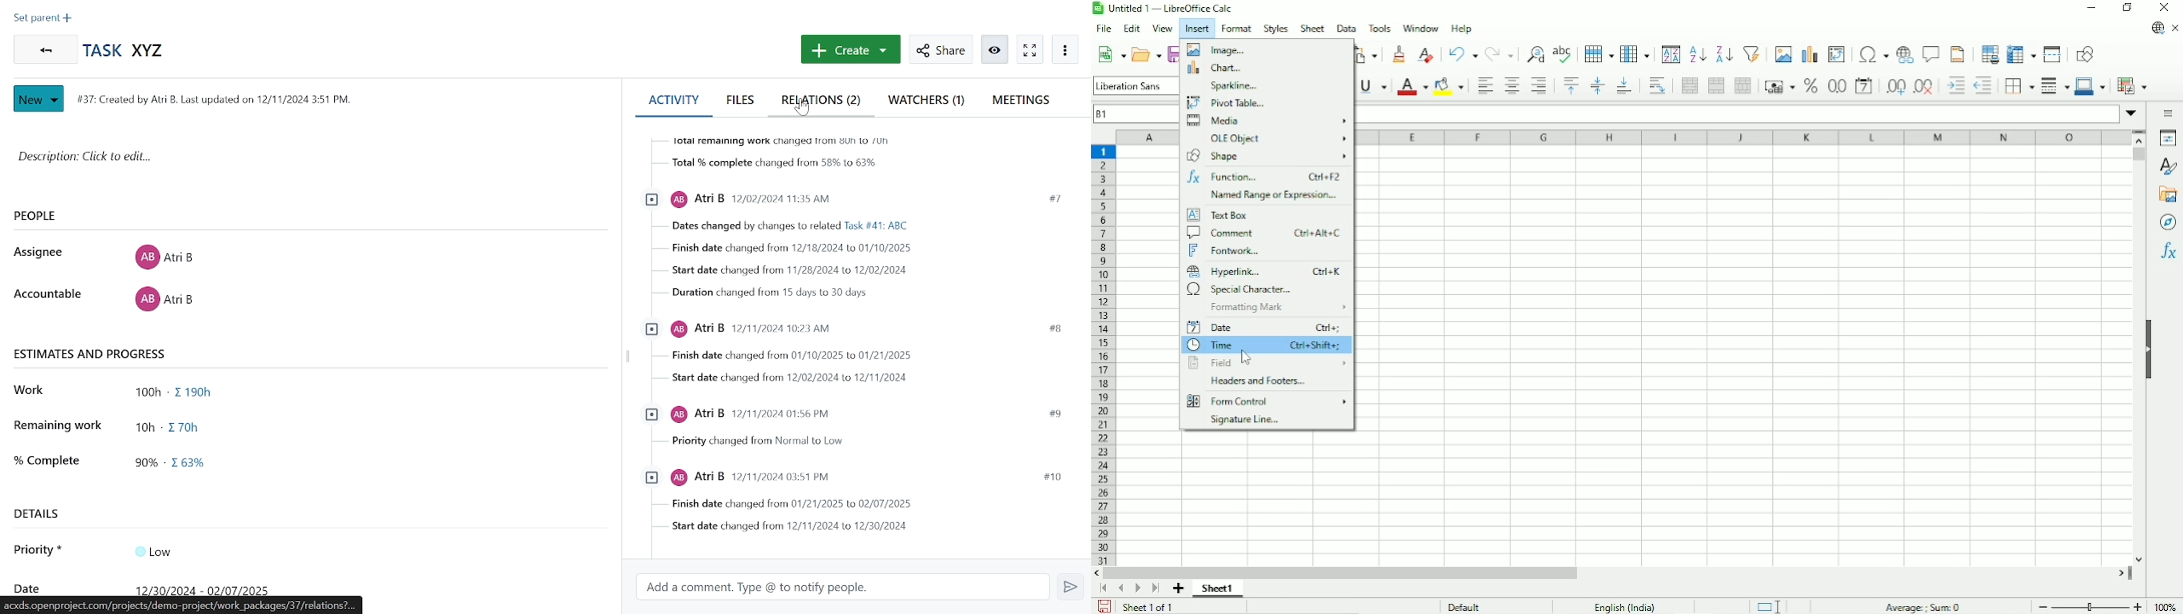 The image size is (2184, 616). I want to click on finish date changed from 12/18/2024 to 1/10/2025, so click(782, 249).